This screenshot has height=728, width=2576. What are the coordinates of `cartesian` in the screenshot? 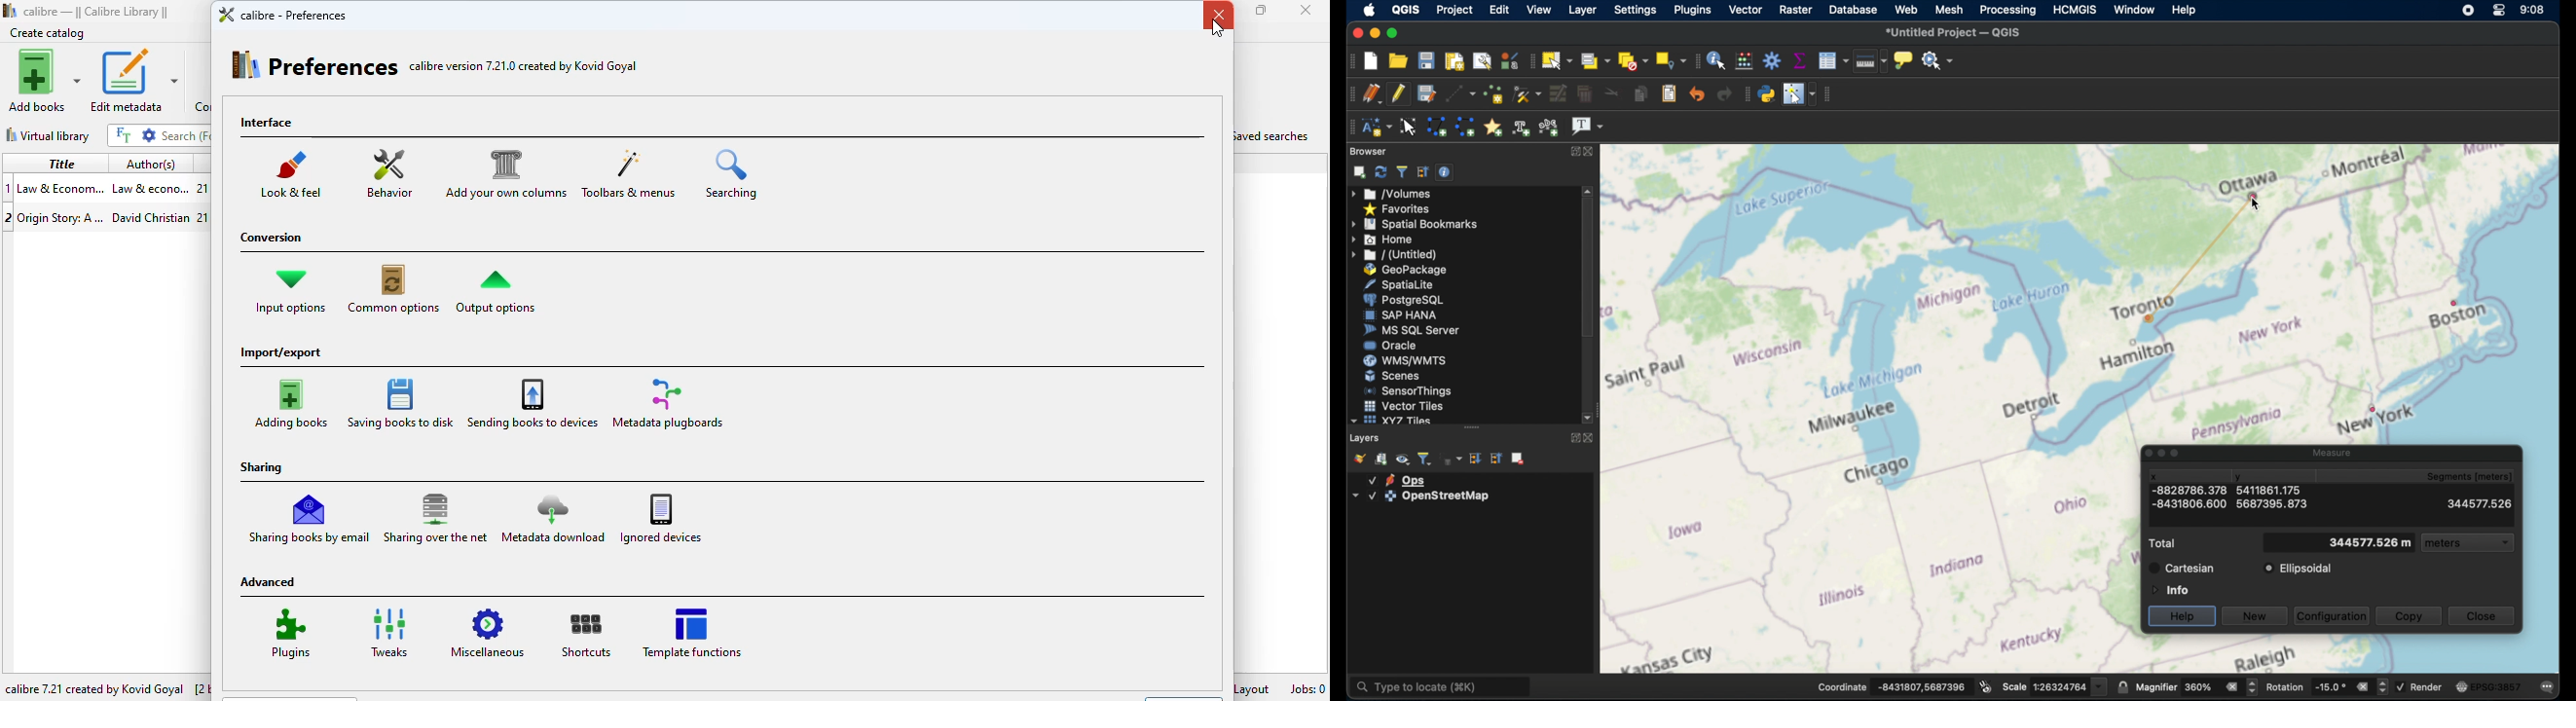 It's located at (2181, 567).